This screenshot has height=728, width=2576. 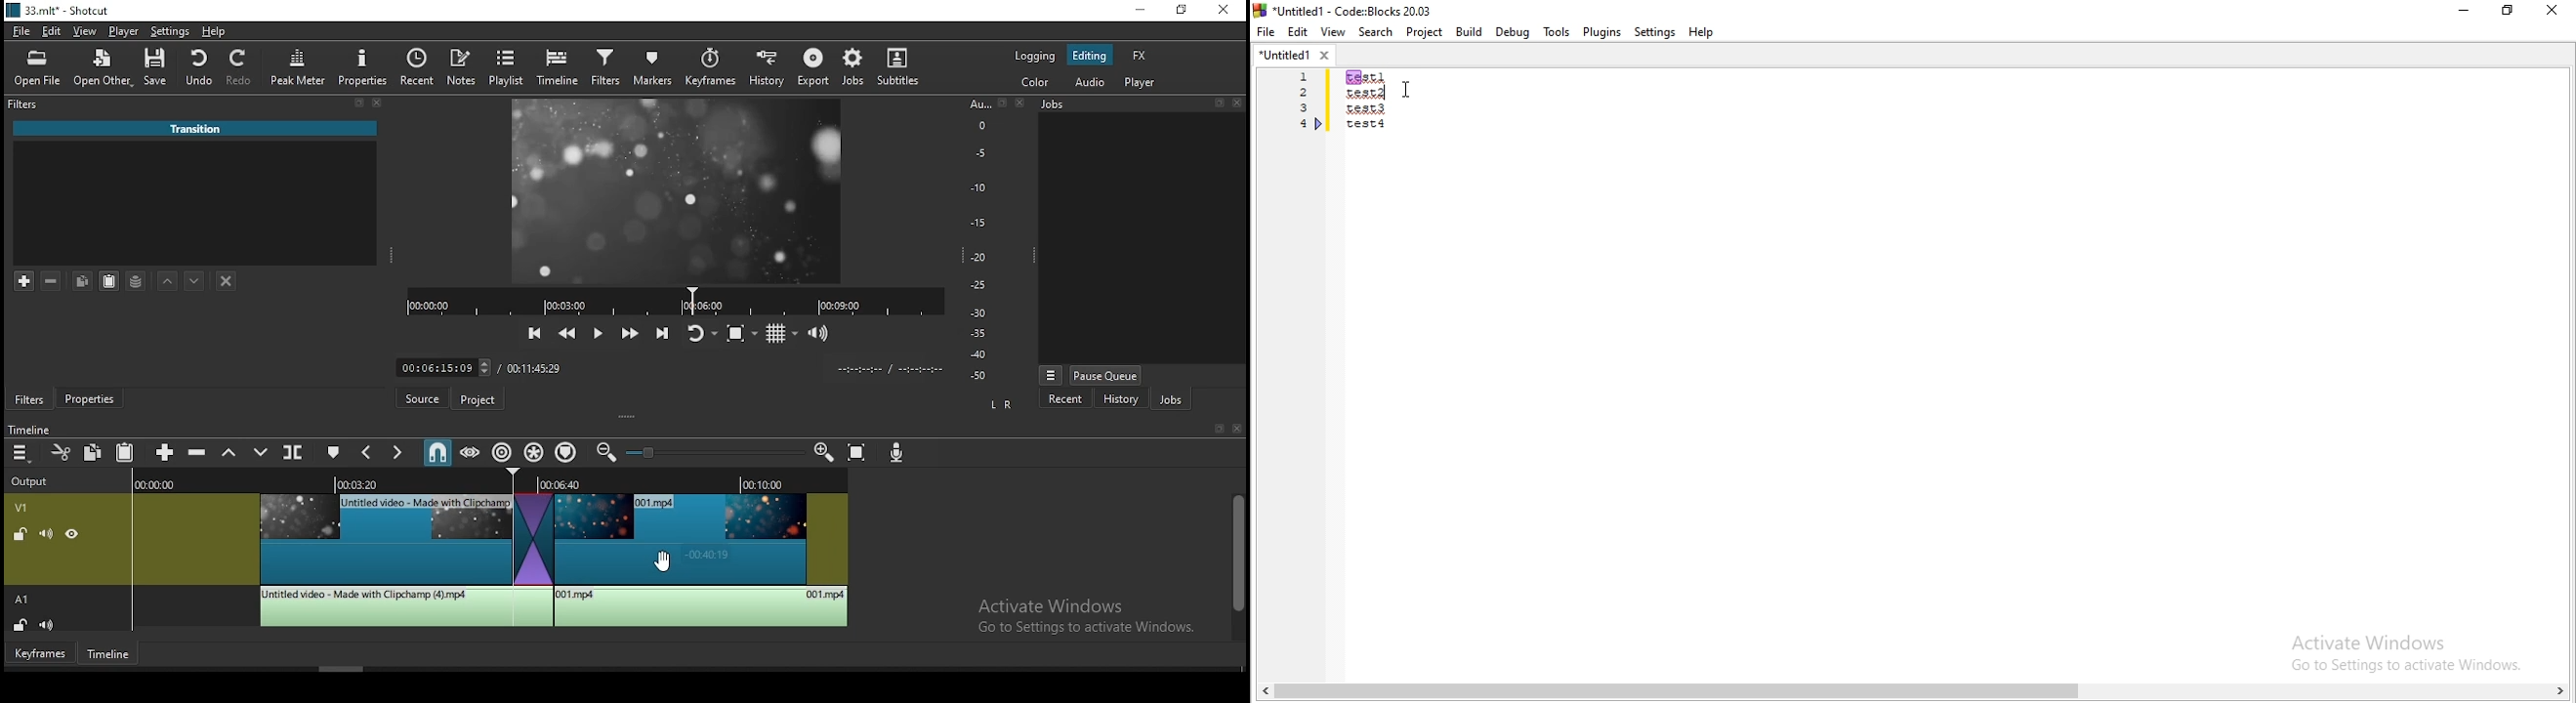 I want to click on L R, so click(x=997, y=404).